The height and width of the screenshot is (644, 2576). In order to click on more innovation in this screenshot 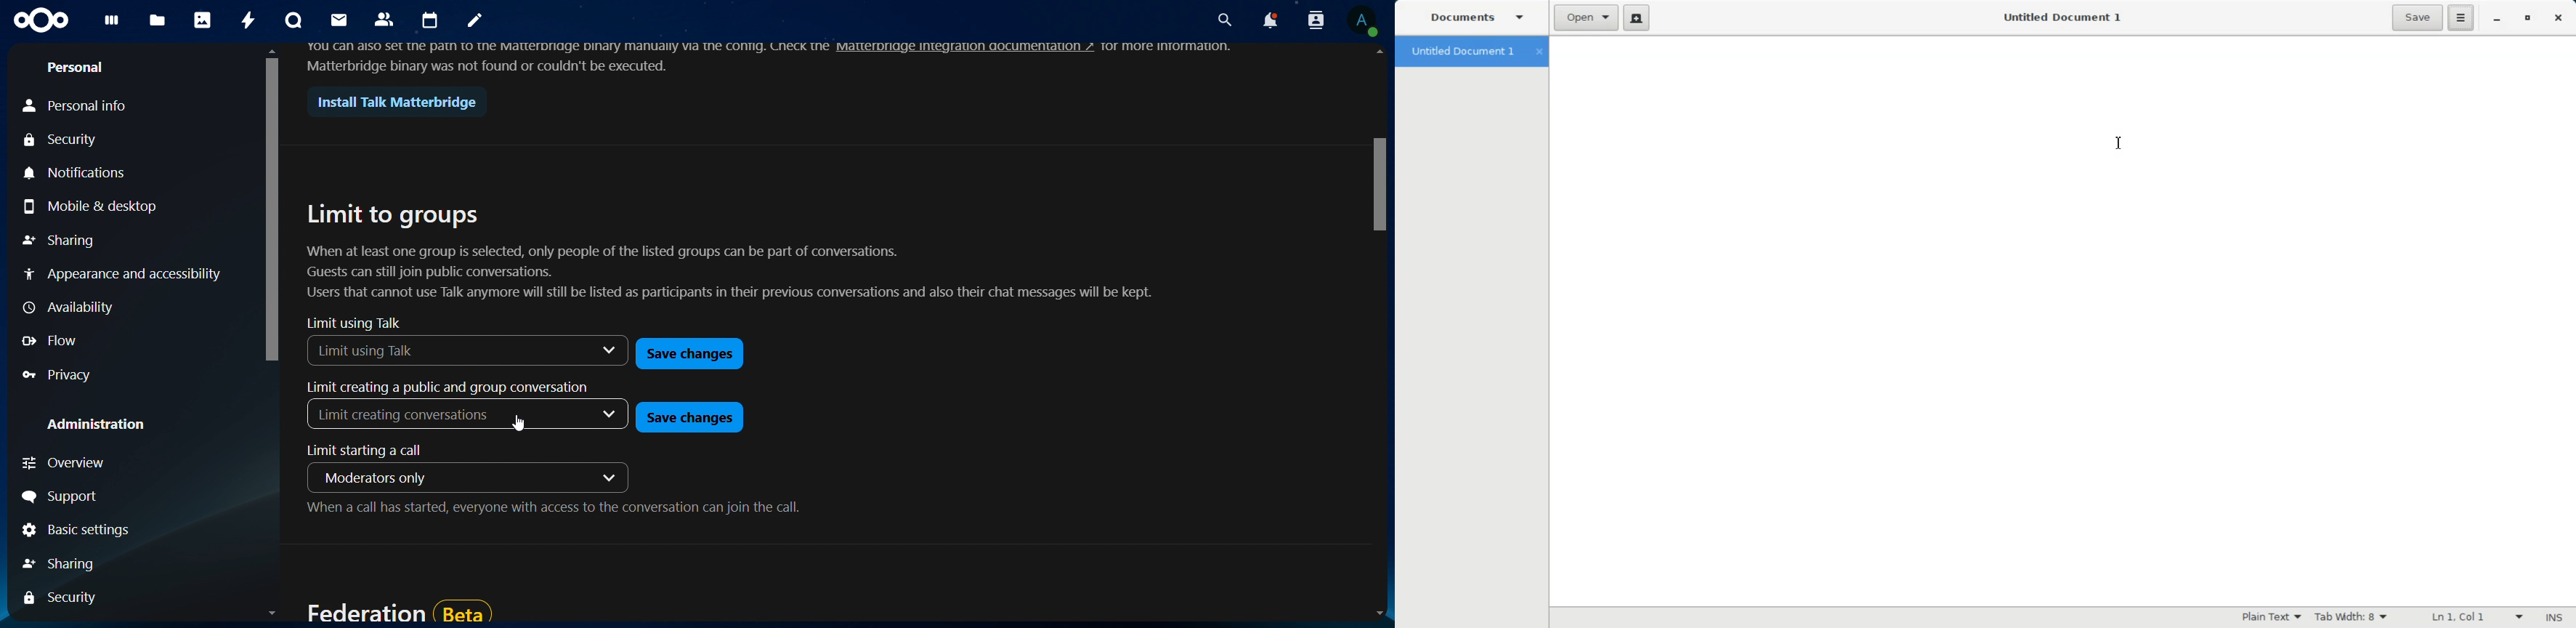, I will do `click(1182, 47)`.